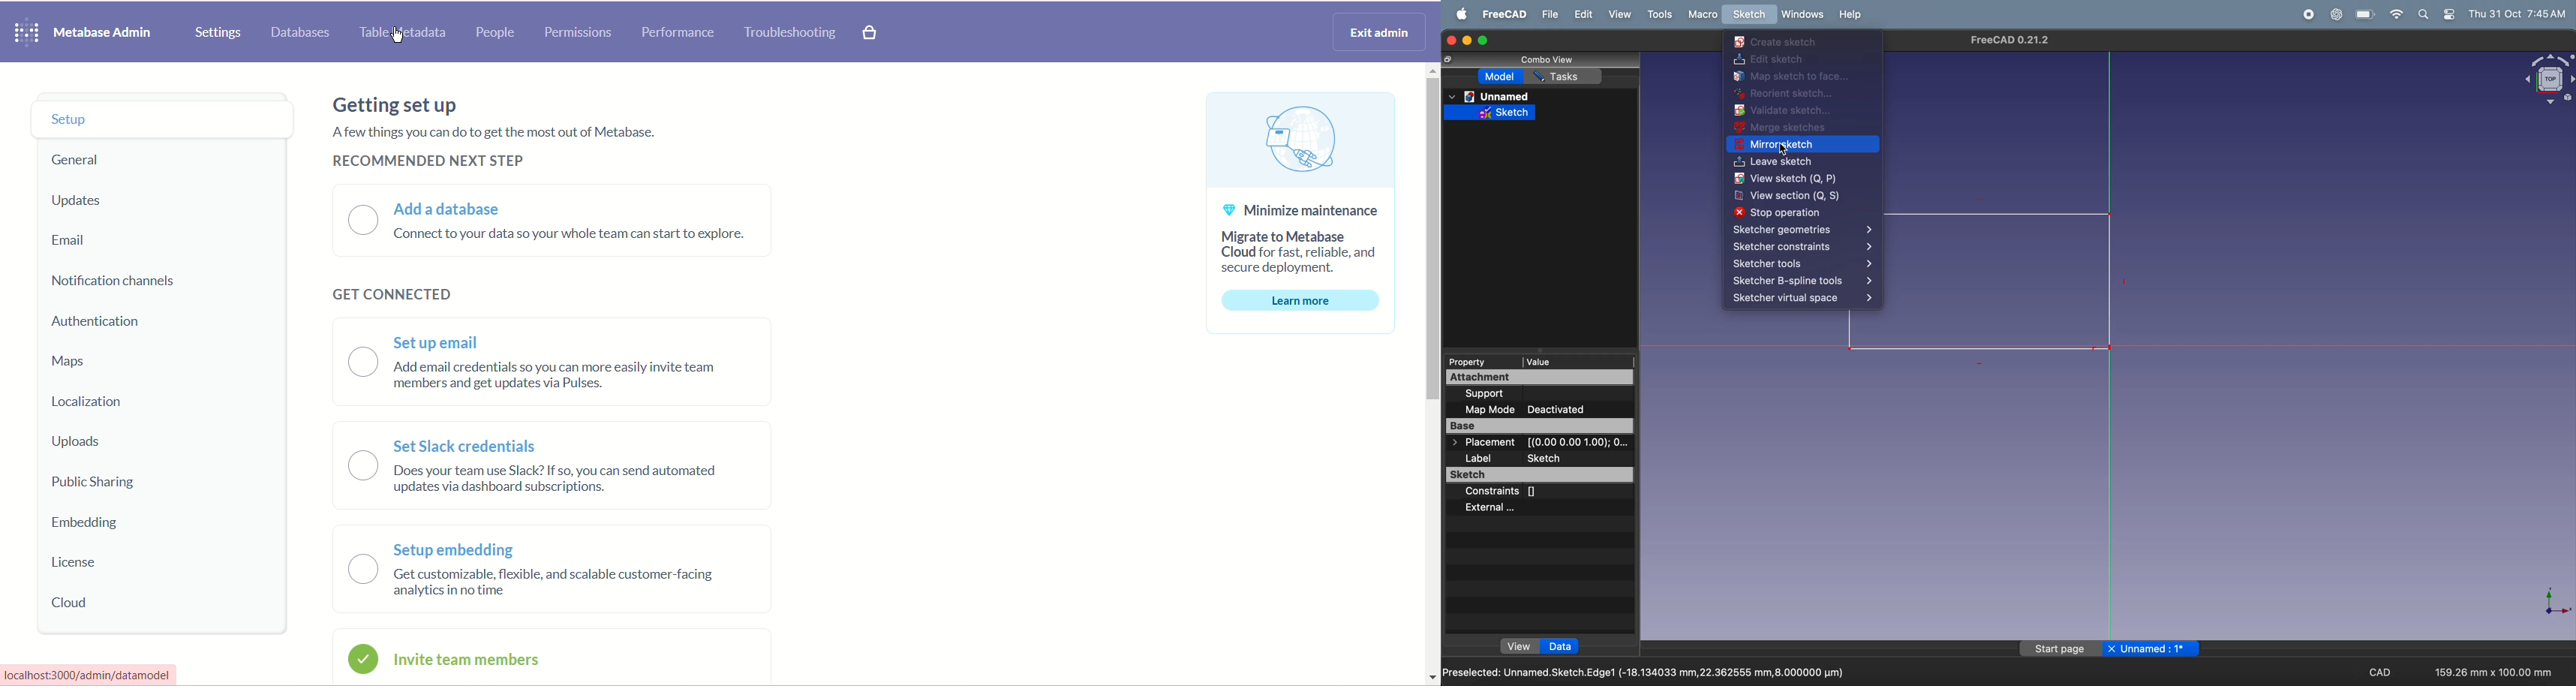 Image resolution: width=2576 pixels, height=700 pixels. I want to click on performance, so click(678, 32).